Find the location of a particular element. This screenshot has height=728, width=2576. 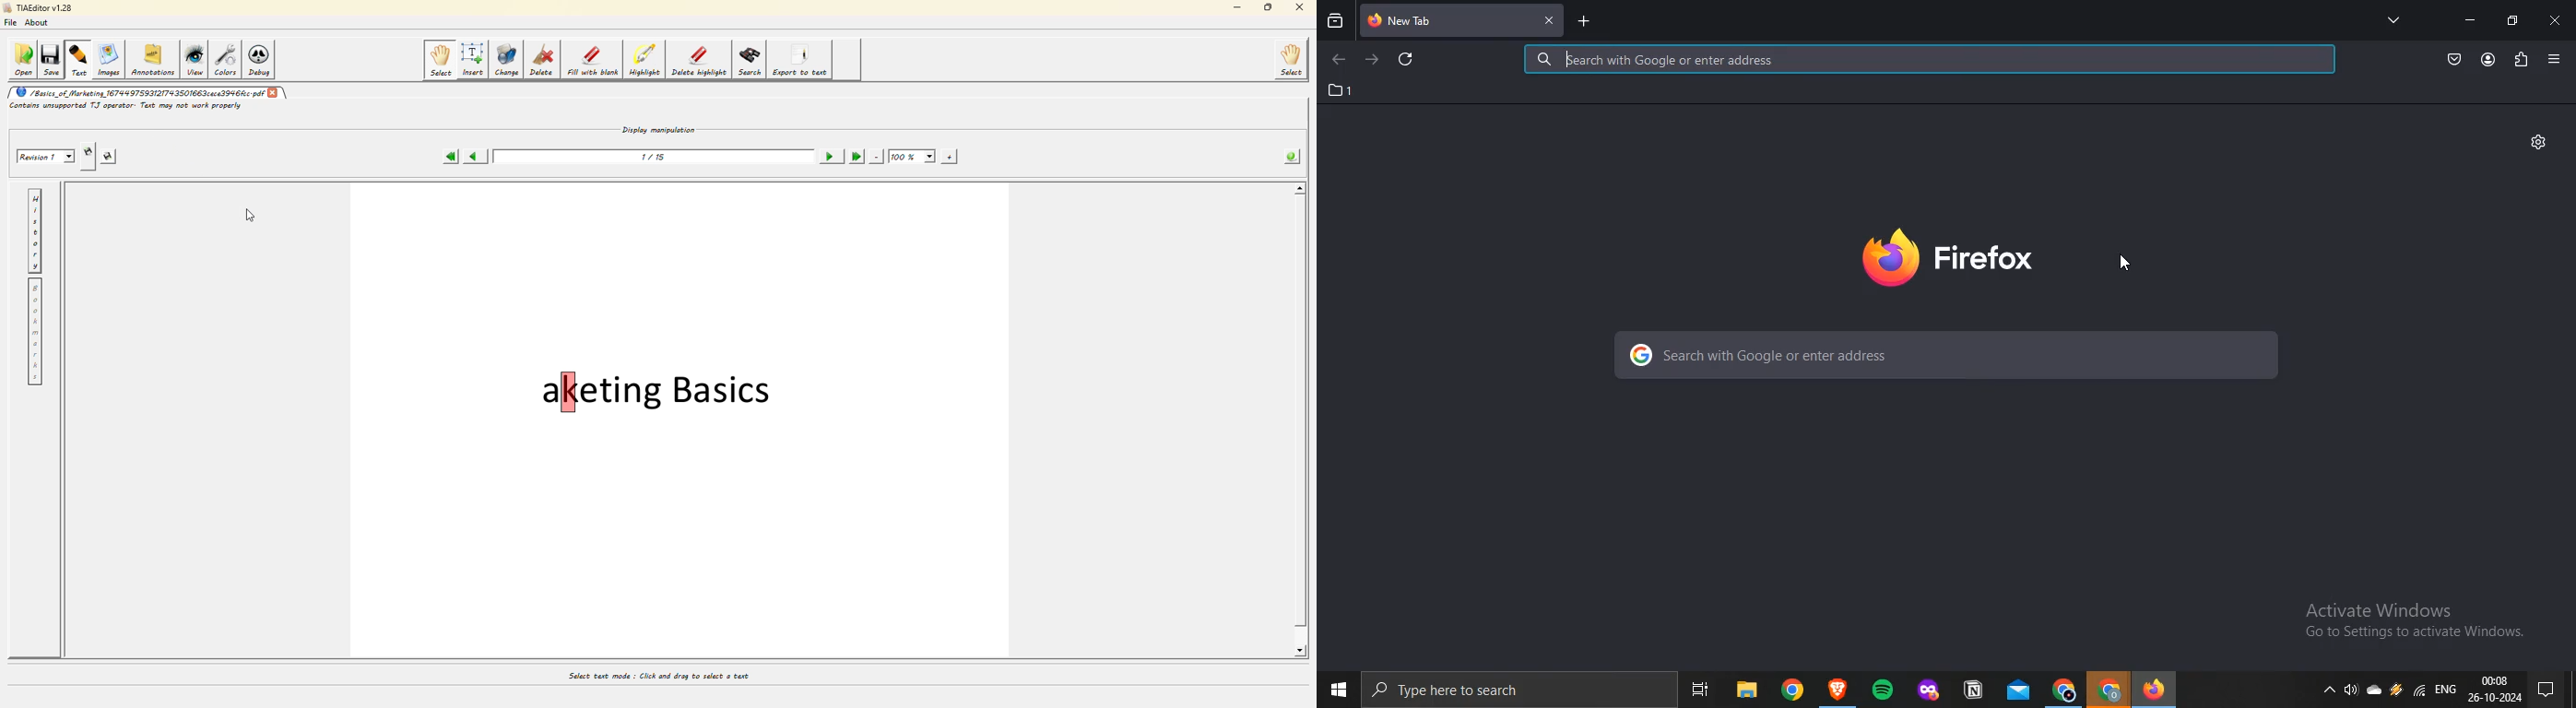

app icon is located at coordinates (1837, 686).